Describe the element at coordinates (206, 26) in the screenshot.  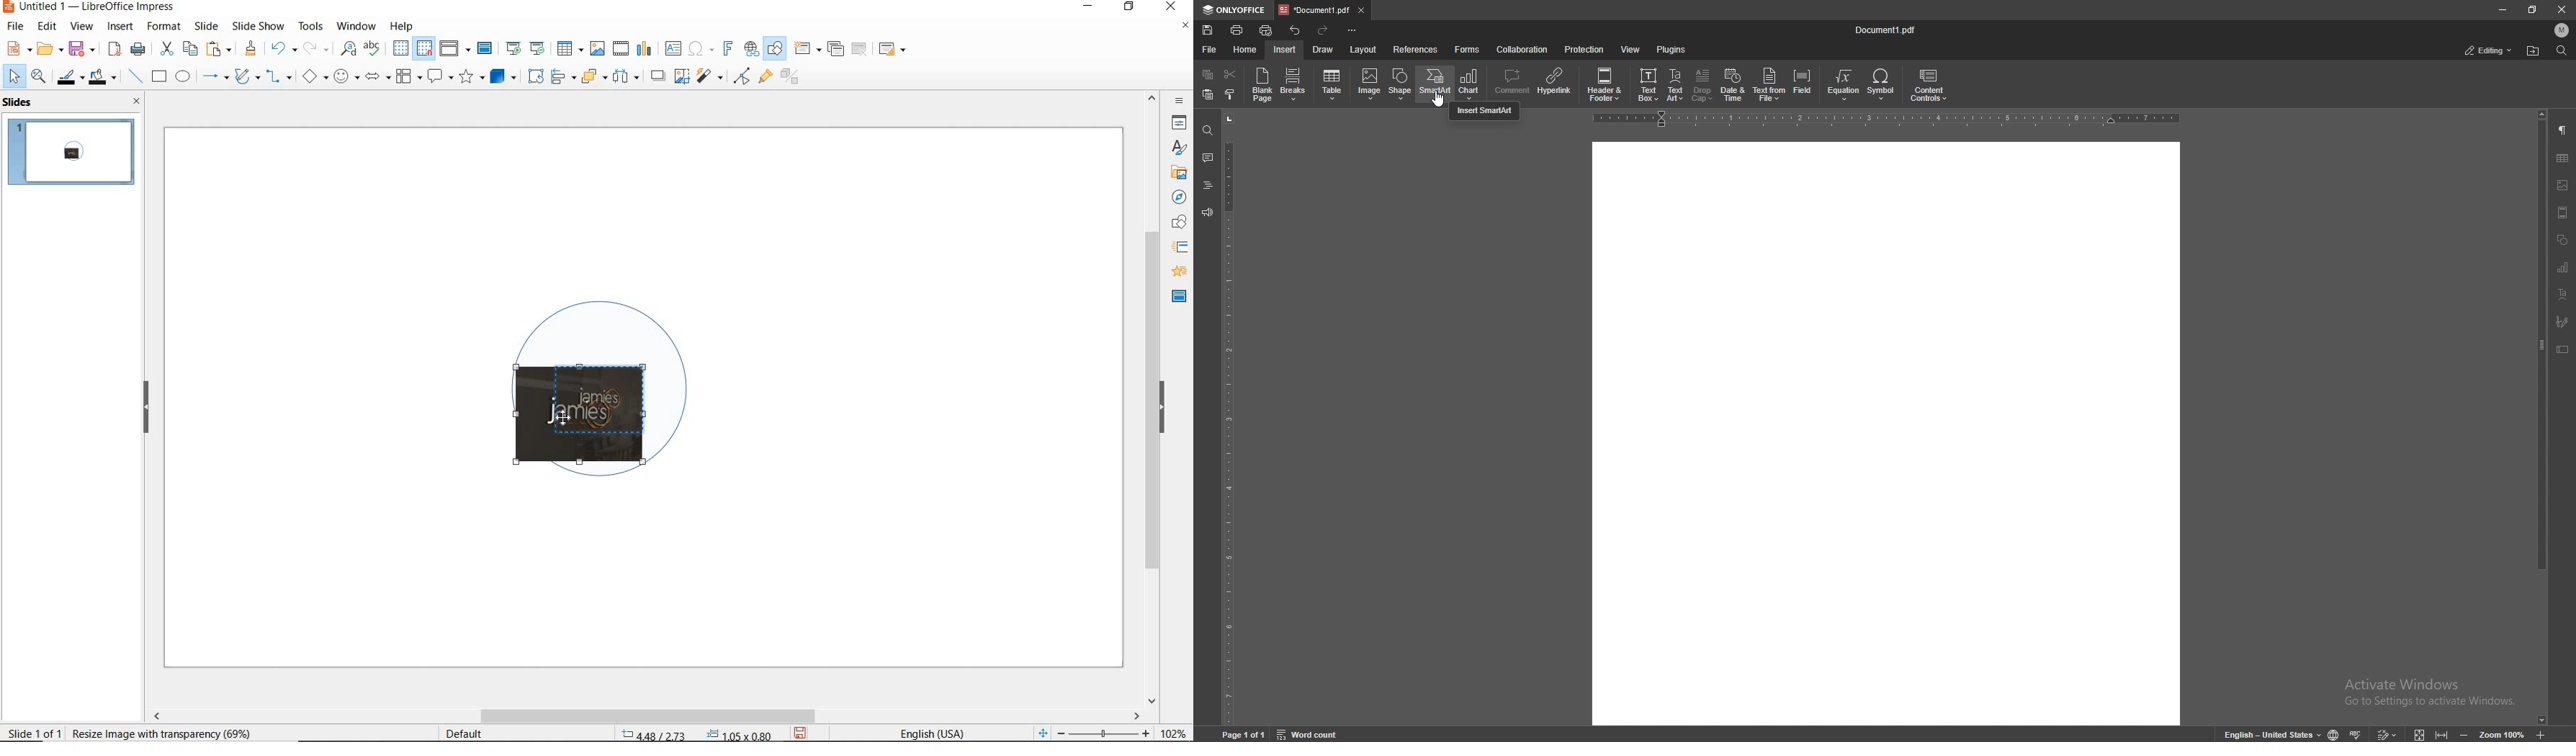
I see `slide` at that location.